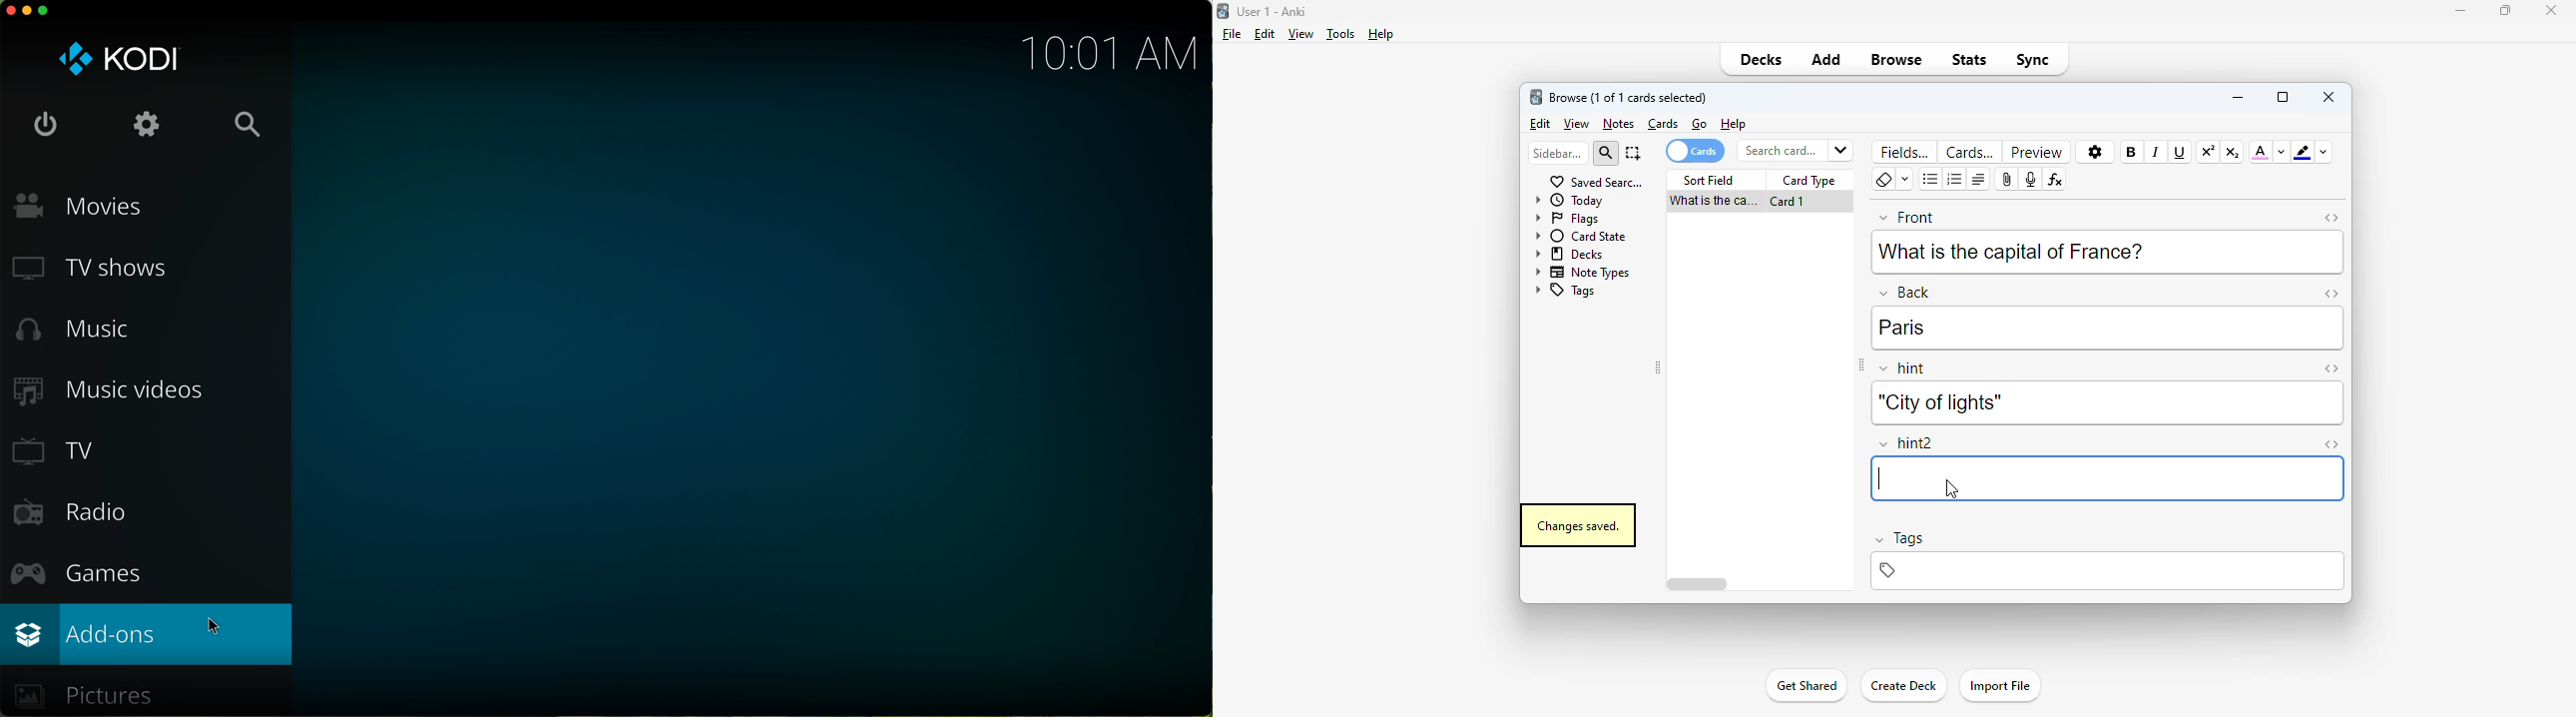 The image size is (2576, 728). I want to click on card state, so click(1580, 236).